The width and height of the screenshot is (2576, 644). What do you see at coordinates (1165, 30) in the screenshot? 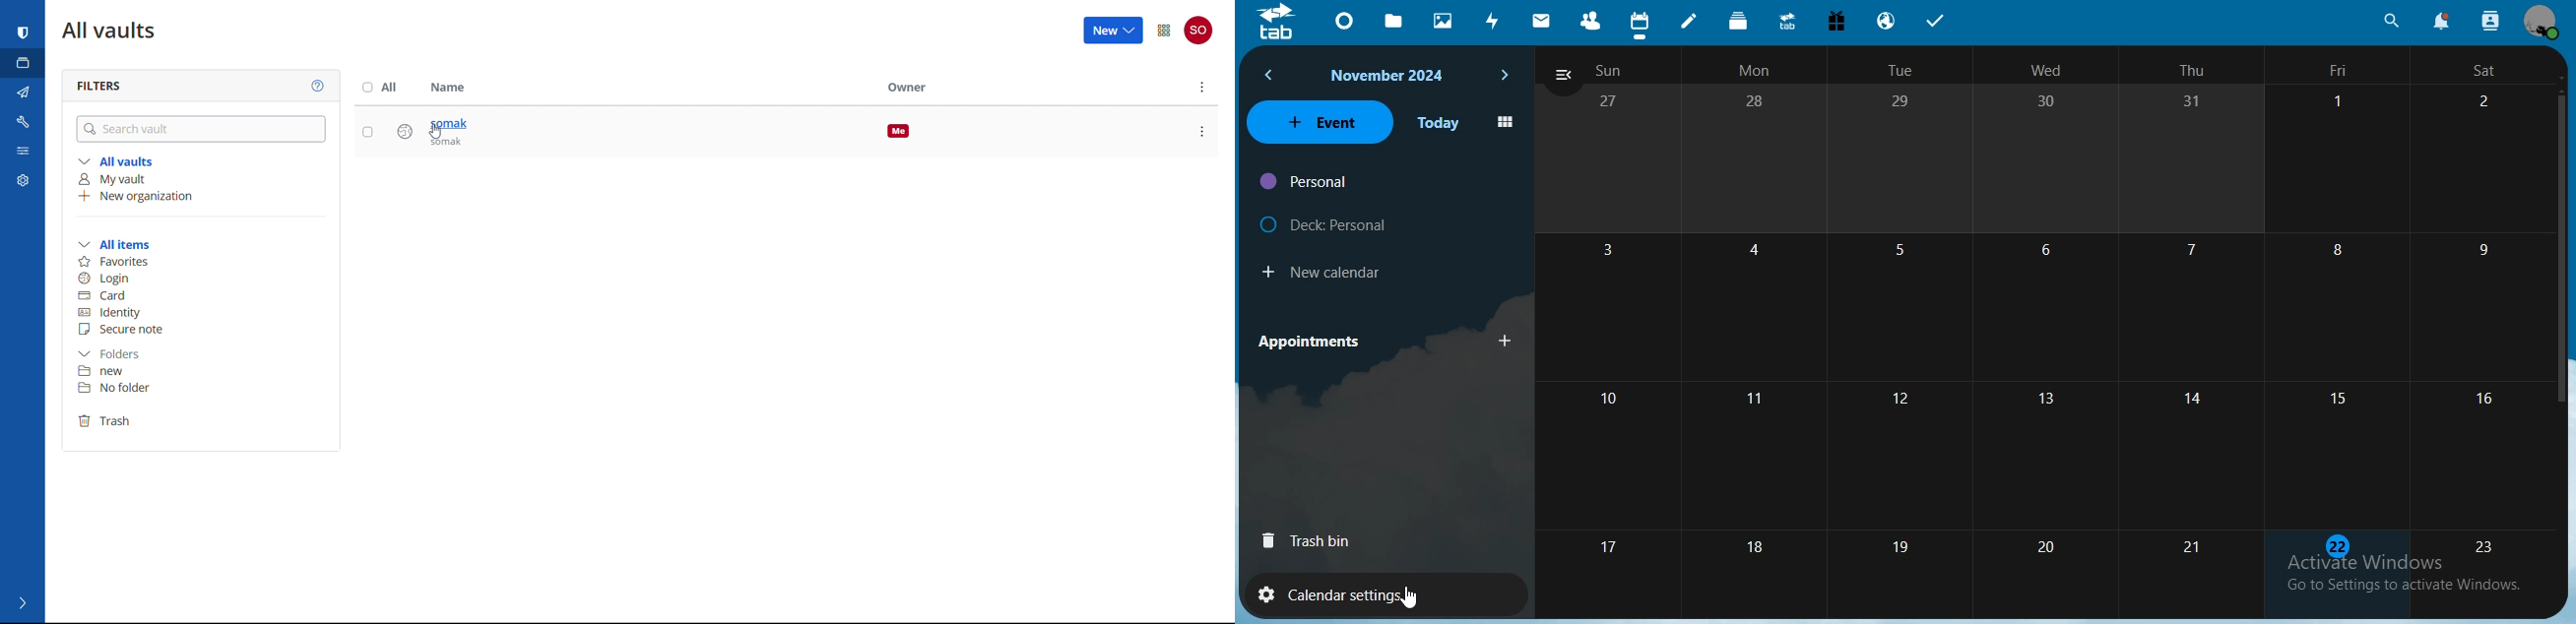
I see `menu` at bounding box center [1165, 30].